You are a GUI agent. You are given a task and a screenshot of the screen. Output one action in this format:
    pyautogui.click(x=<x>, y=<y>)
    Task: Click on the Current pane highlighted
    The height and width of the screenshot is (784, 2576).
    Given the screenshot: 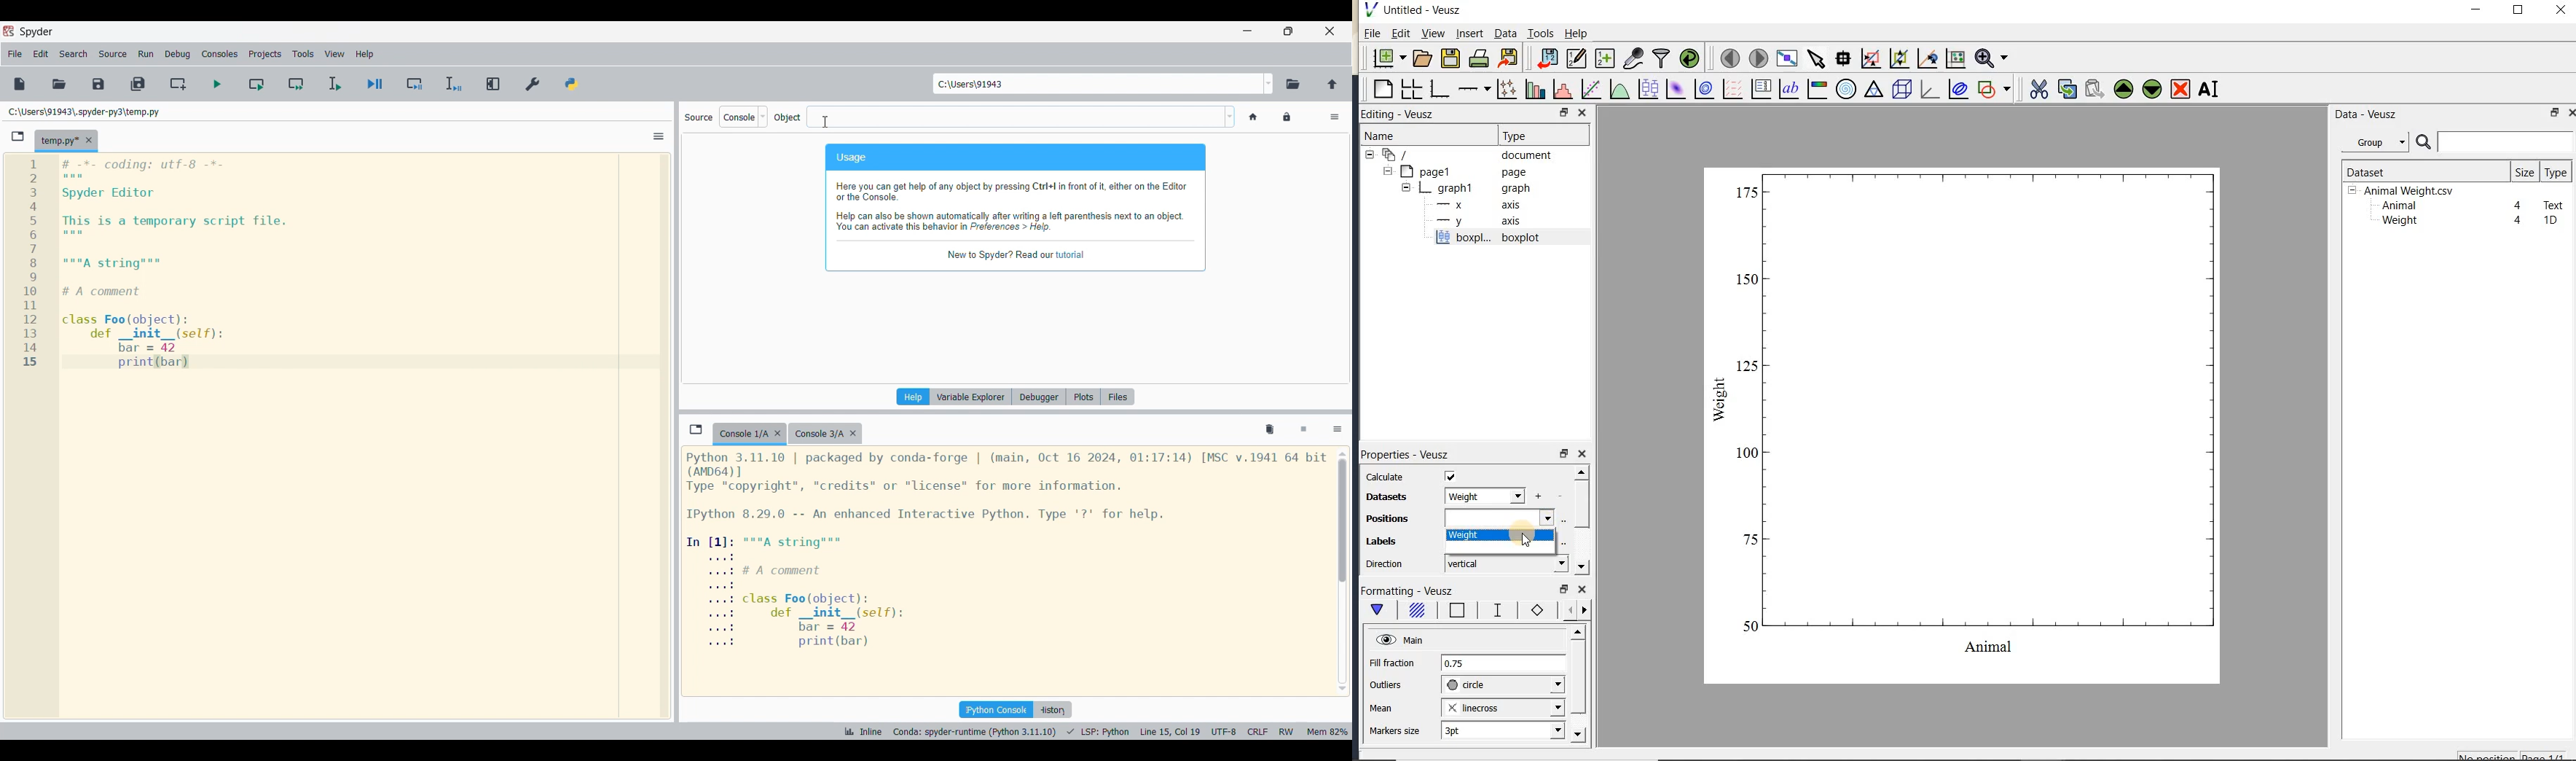 What is the action you would take?
    pyautogui.click(x=913, y=397)
    